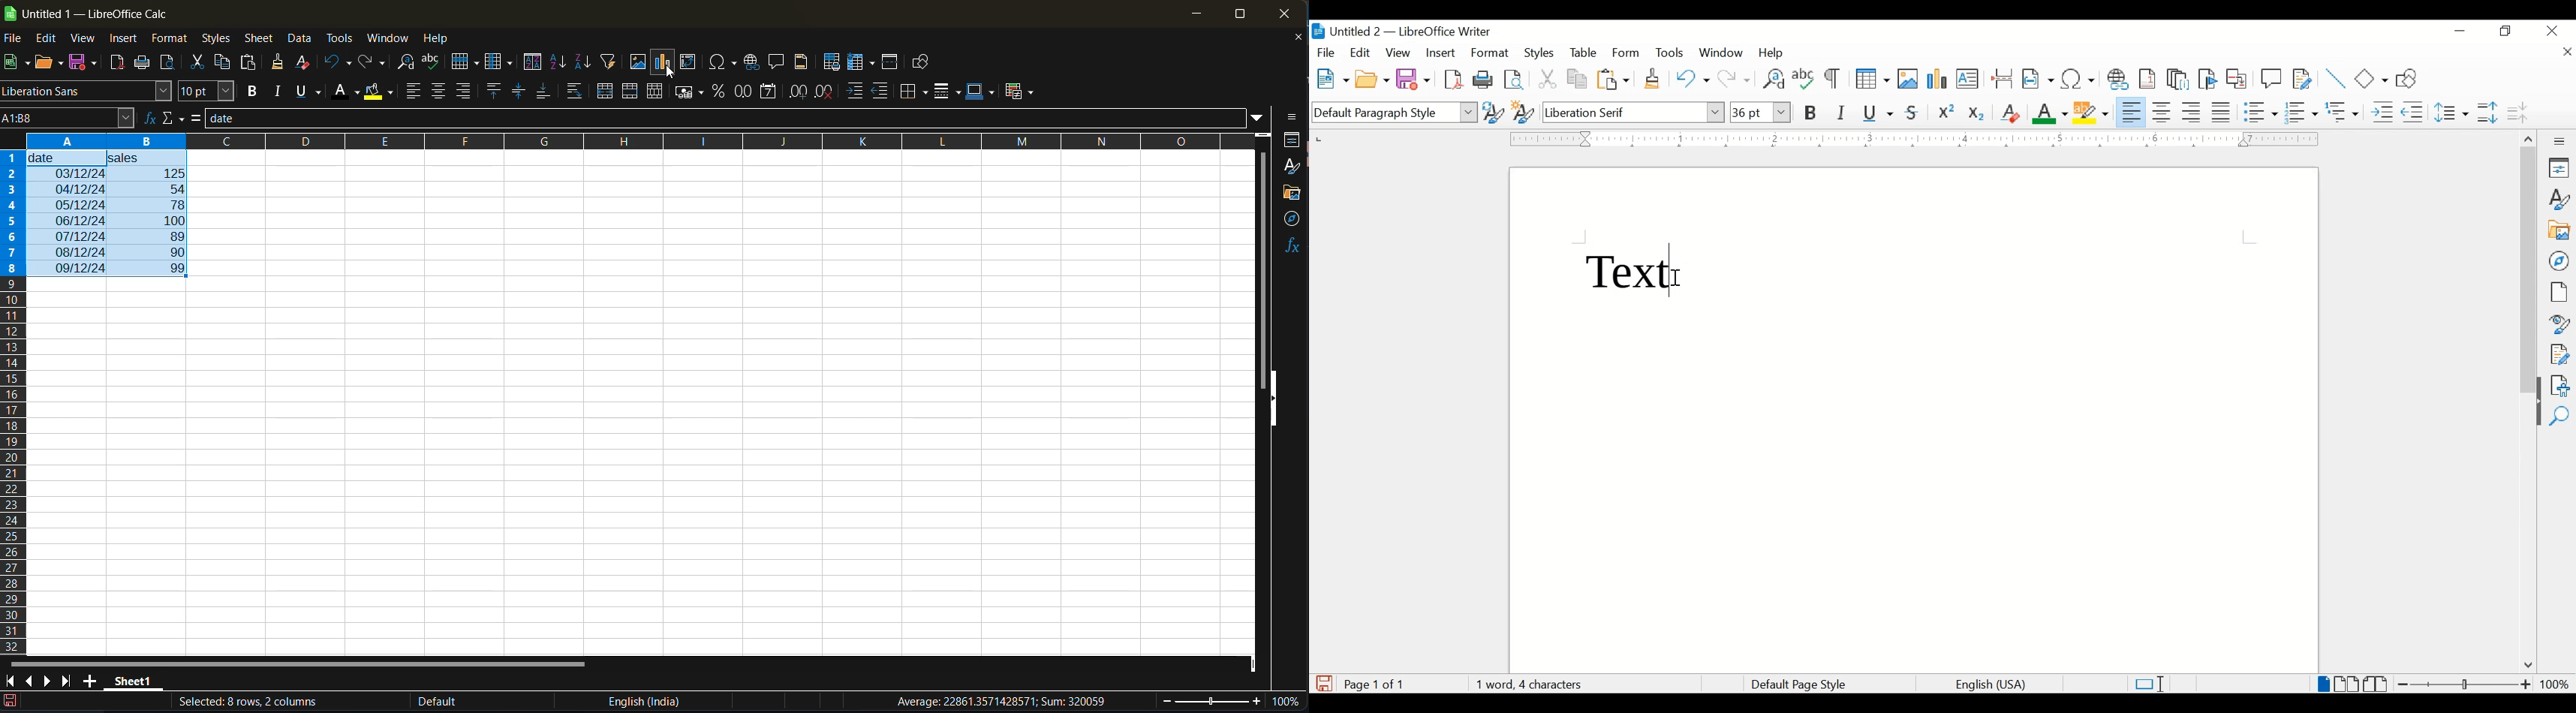 The width and height of the screenshot is (2576, 728). What do you see at coordinates (496, 702) in the screenshot?
I see `Default` at bounding box center [496, 702].